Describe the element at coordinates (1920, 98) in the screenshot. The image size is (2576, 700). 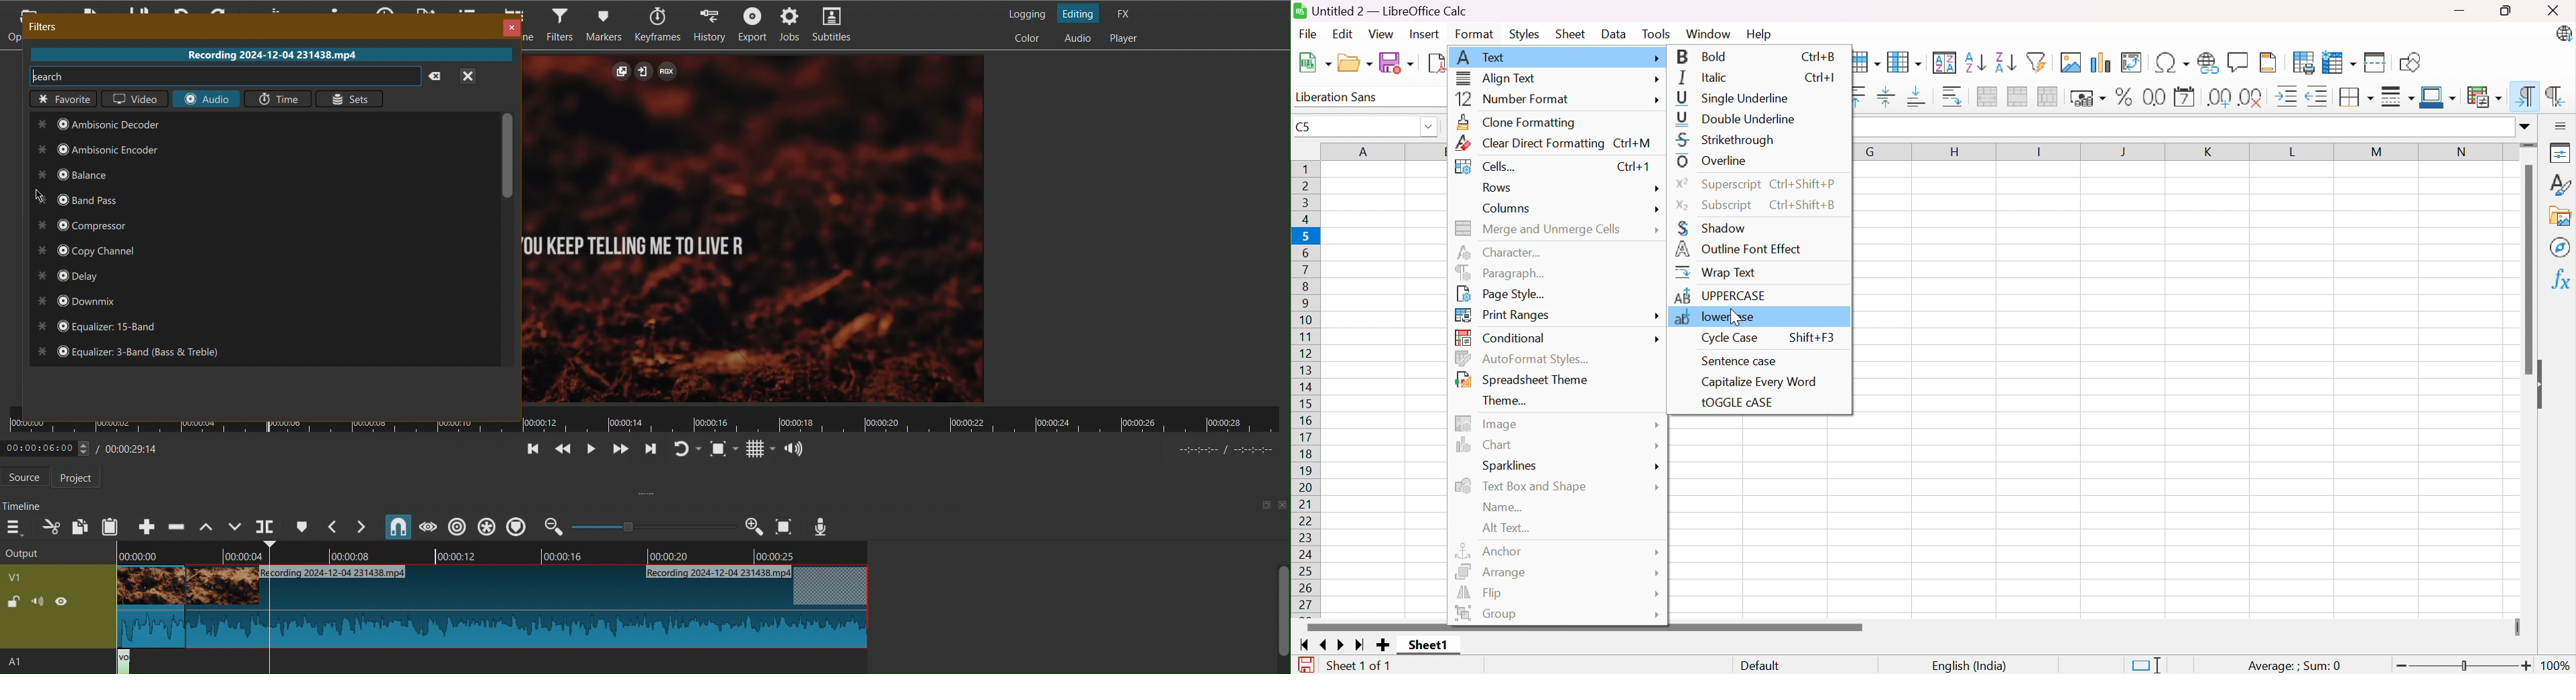
I see `Align Bottom` at that location.